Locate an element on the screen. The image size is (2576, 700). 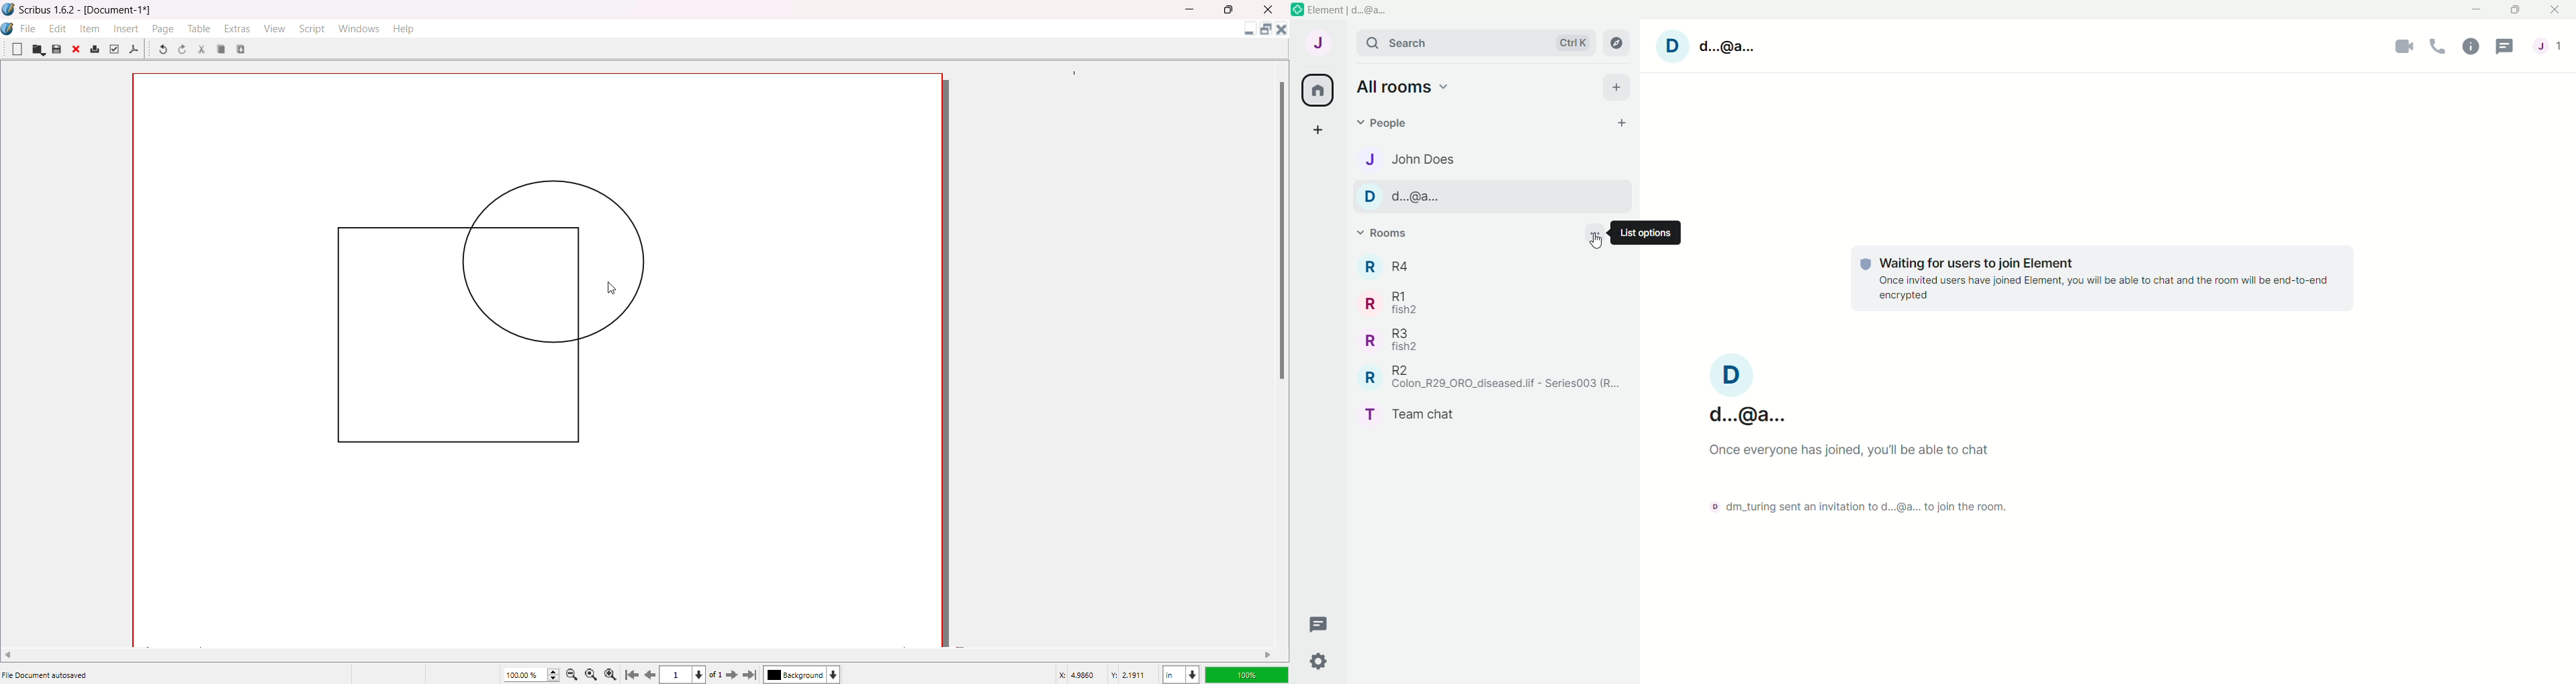
Copy is located at coordinates (222, 48).